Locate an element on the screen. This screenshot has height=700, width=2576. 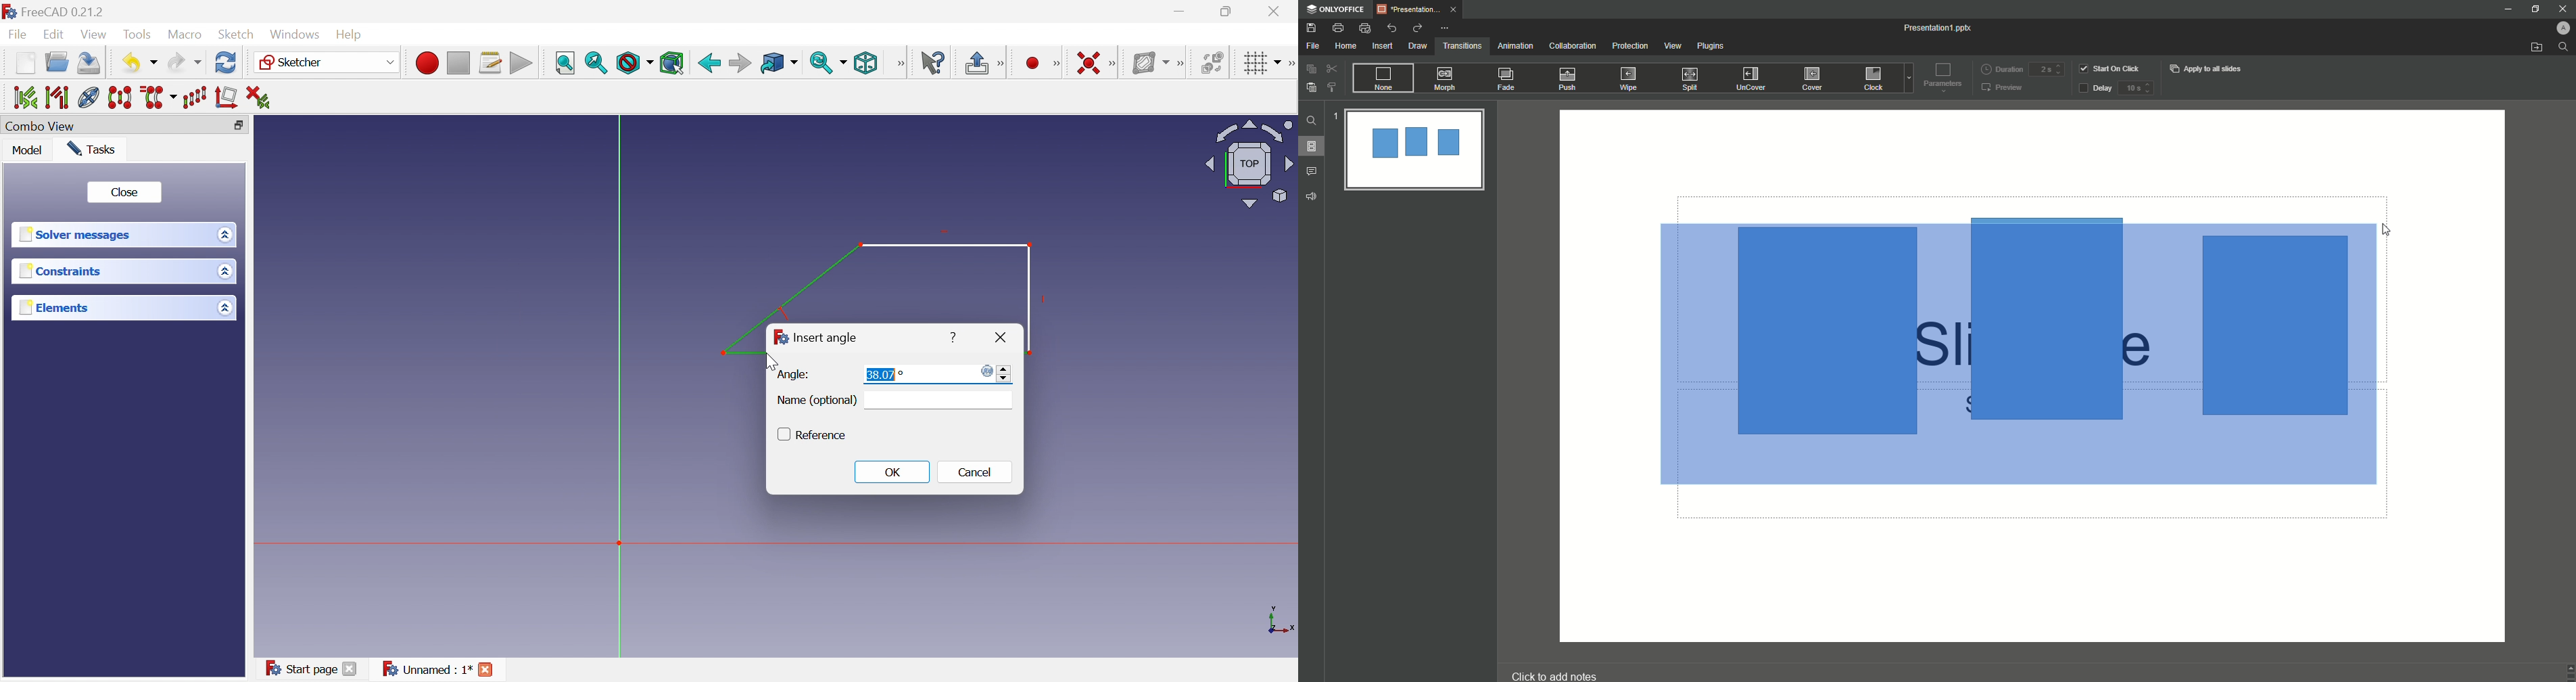
More is located at coordinates (1290, 62).